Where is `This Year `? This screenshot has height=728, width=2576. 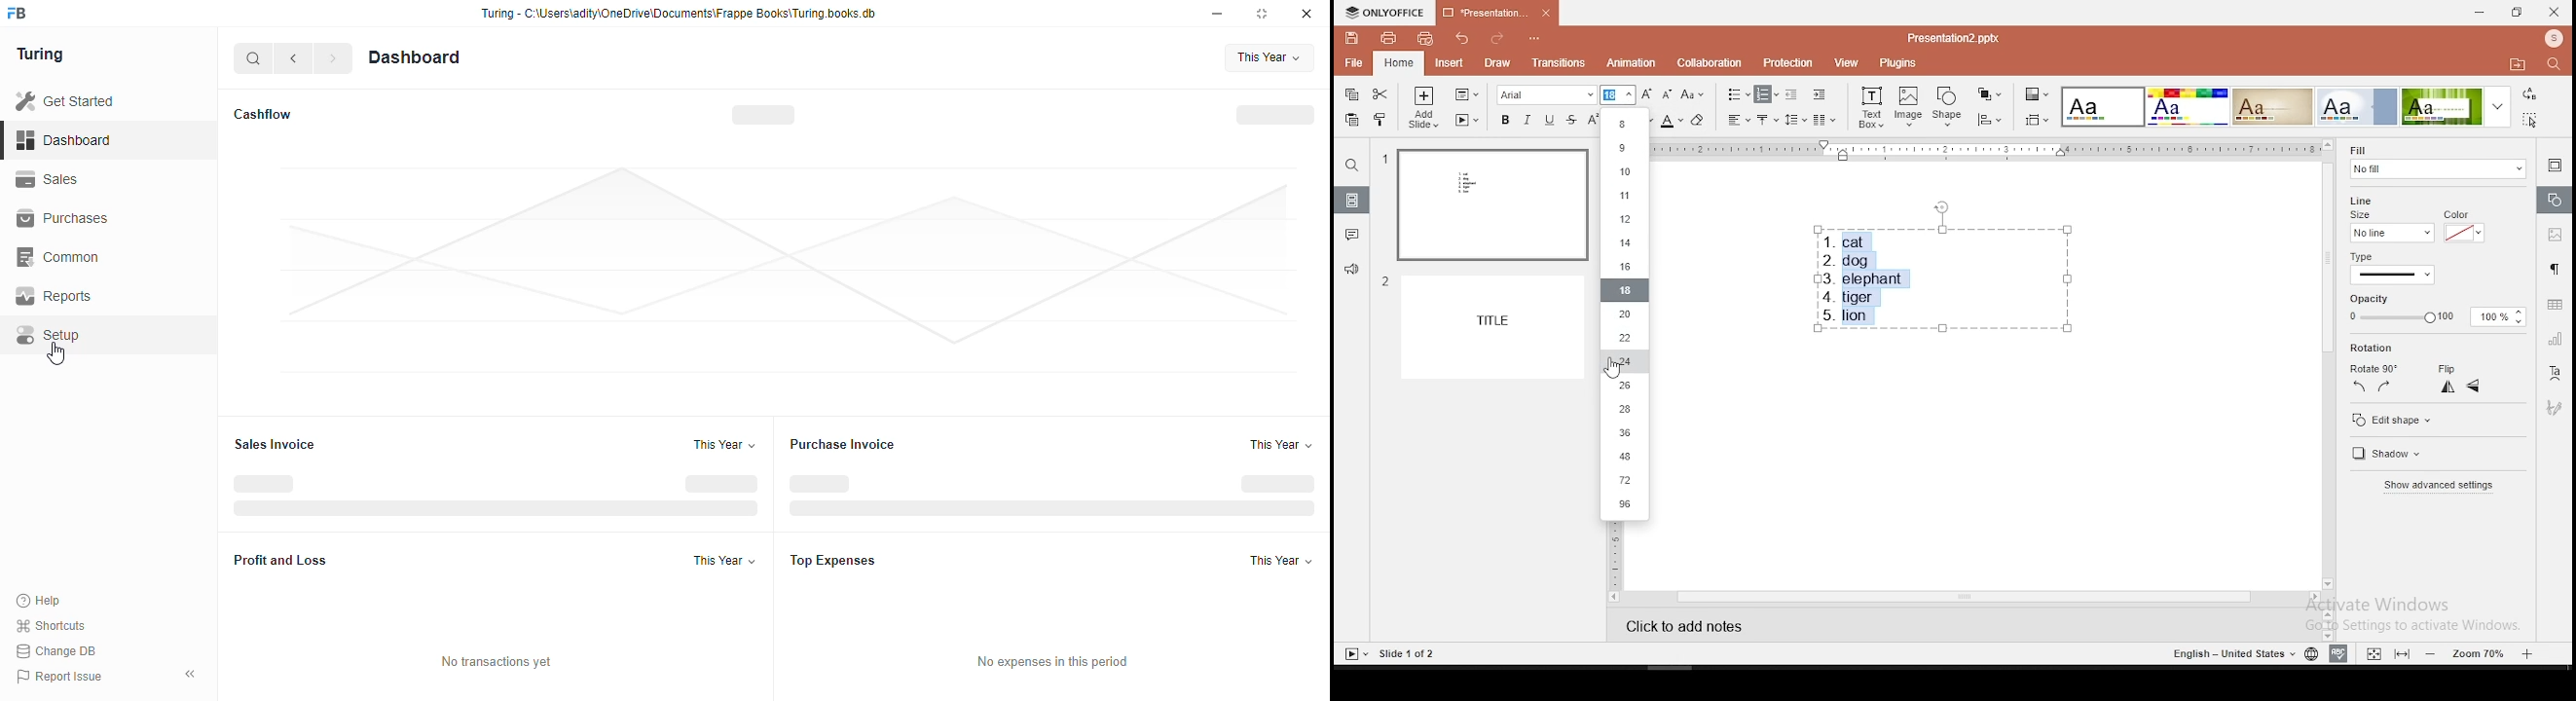
This Year  is located at coordinates (1278, 446).